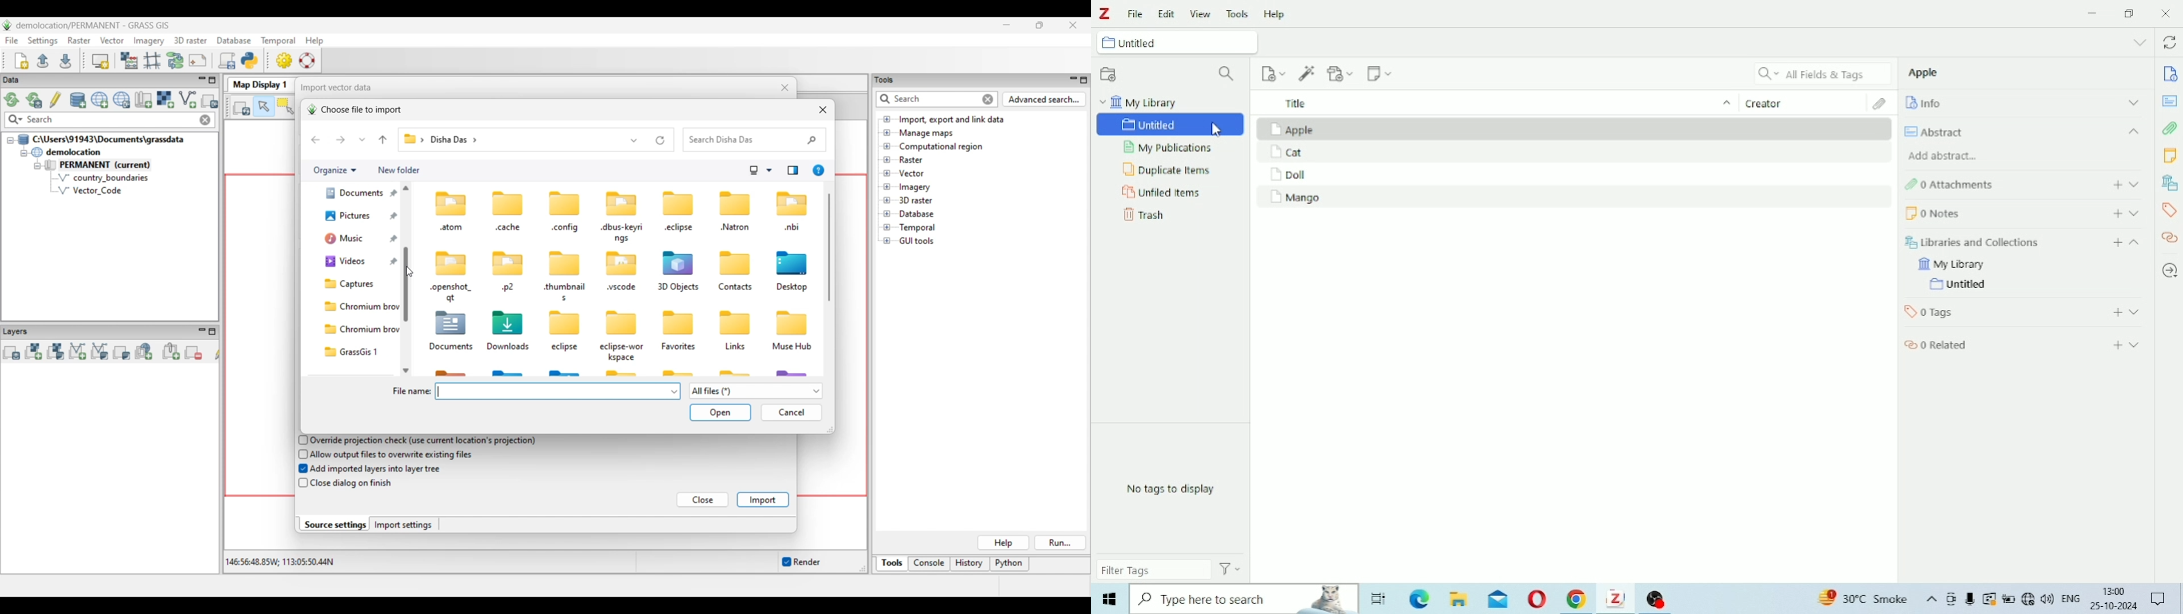 The image size is (2184, 616). Describe the element at coordinates (1238, 13) in the screenshot. I see `Tools` at that location.